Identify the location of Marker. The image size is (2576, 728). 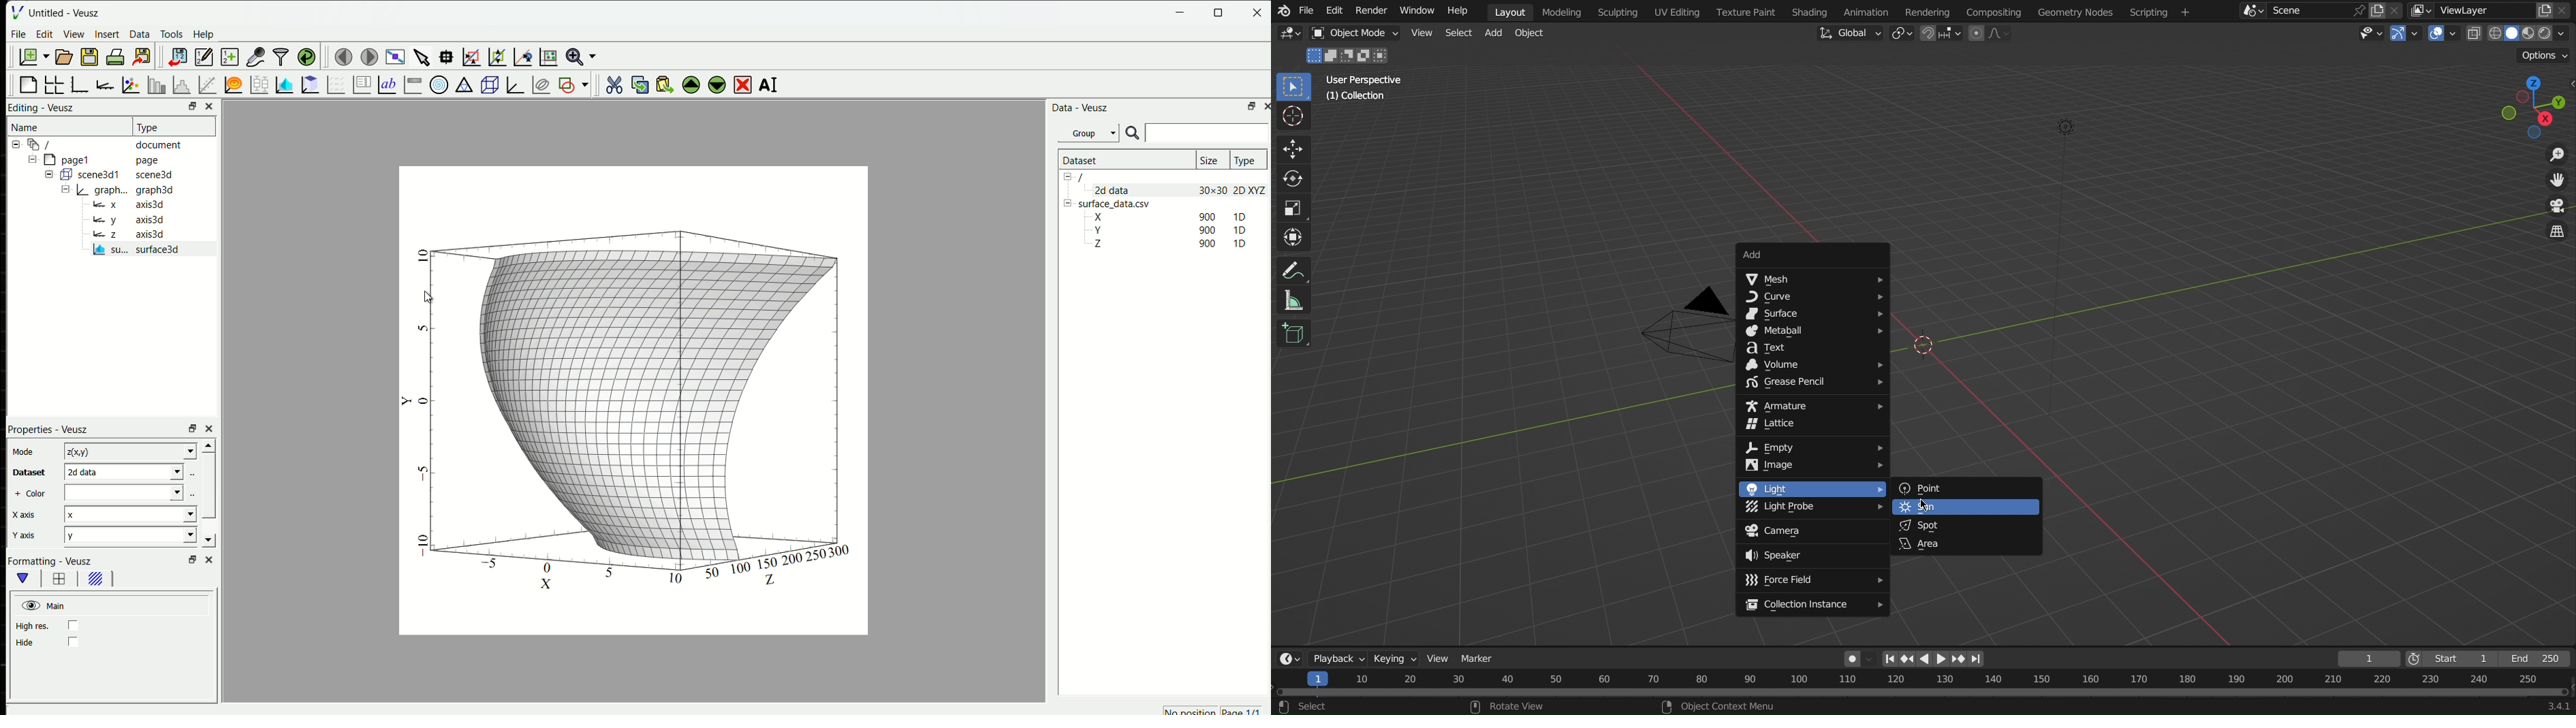
(1479, 658).